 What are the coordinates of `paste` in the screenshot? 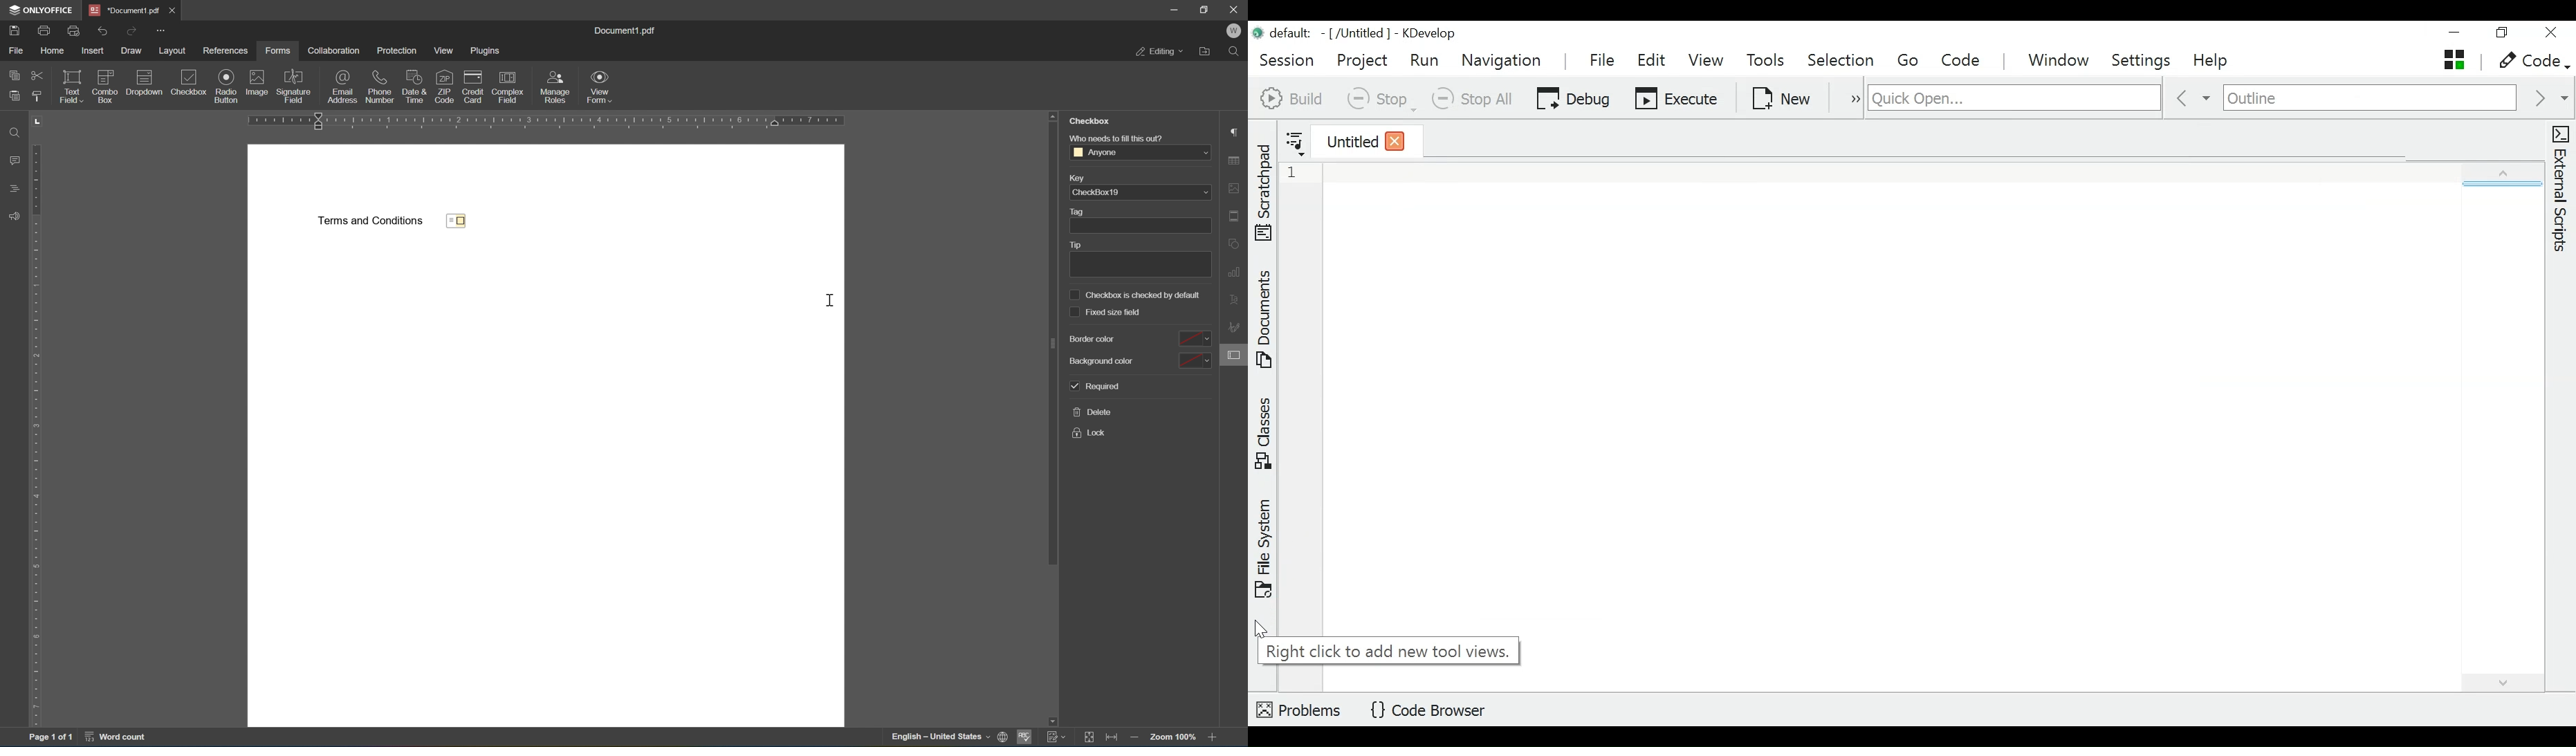 It's located at (17, 97).